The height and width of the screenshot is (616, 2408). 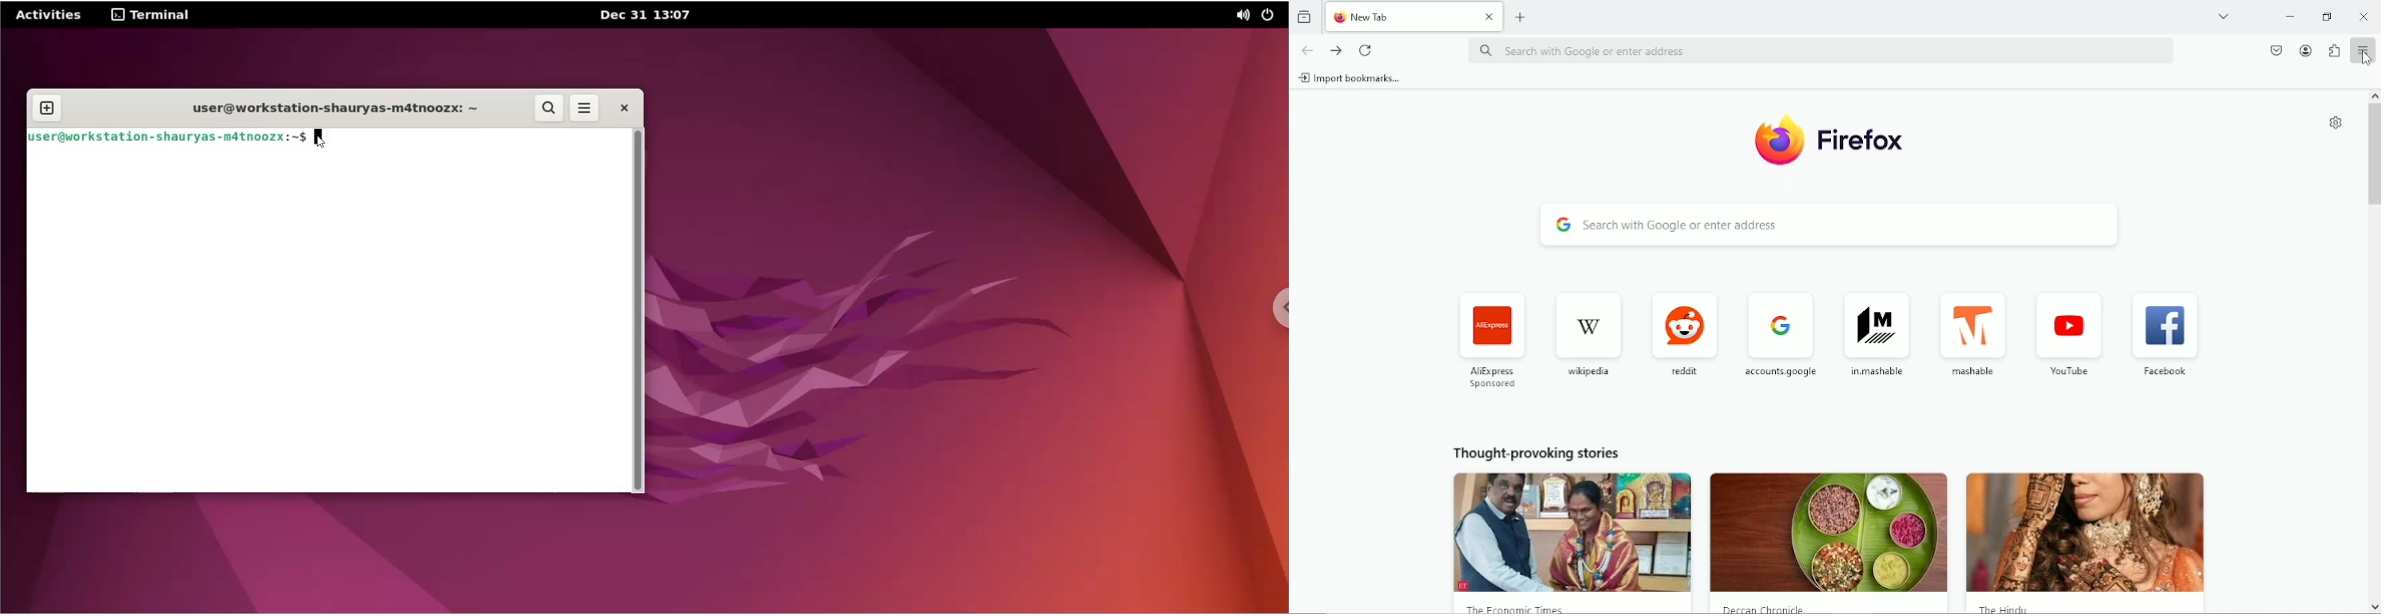 I want to click on new tab, so click(x=1401, y=16).